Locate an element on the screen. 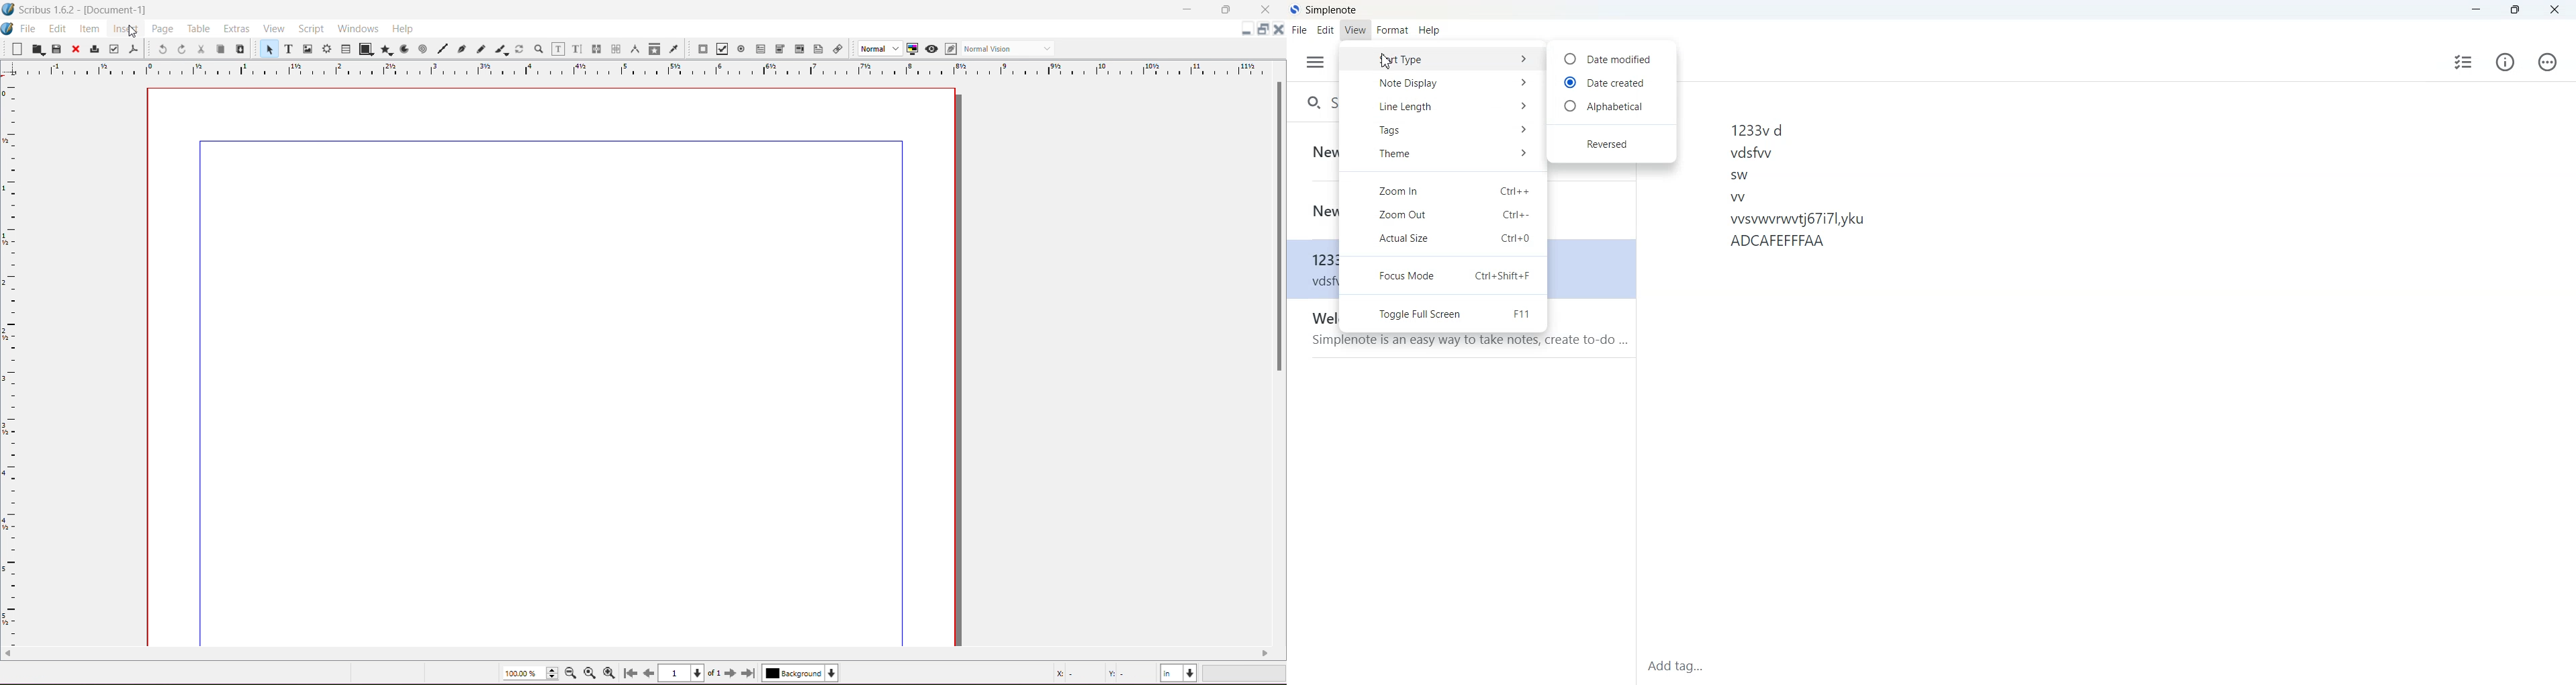  Restore Down is located at coordinates (1224, 9).